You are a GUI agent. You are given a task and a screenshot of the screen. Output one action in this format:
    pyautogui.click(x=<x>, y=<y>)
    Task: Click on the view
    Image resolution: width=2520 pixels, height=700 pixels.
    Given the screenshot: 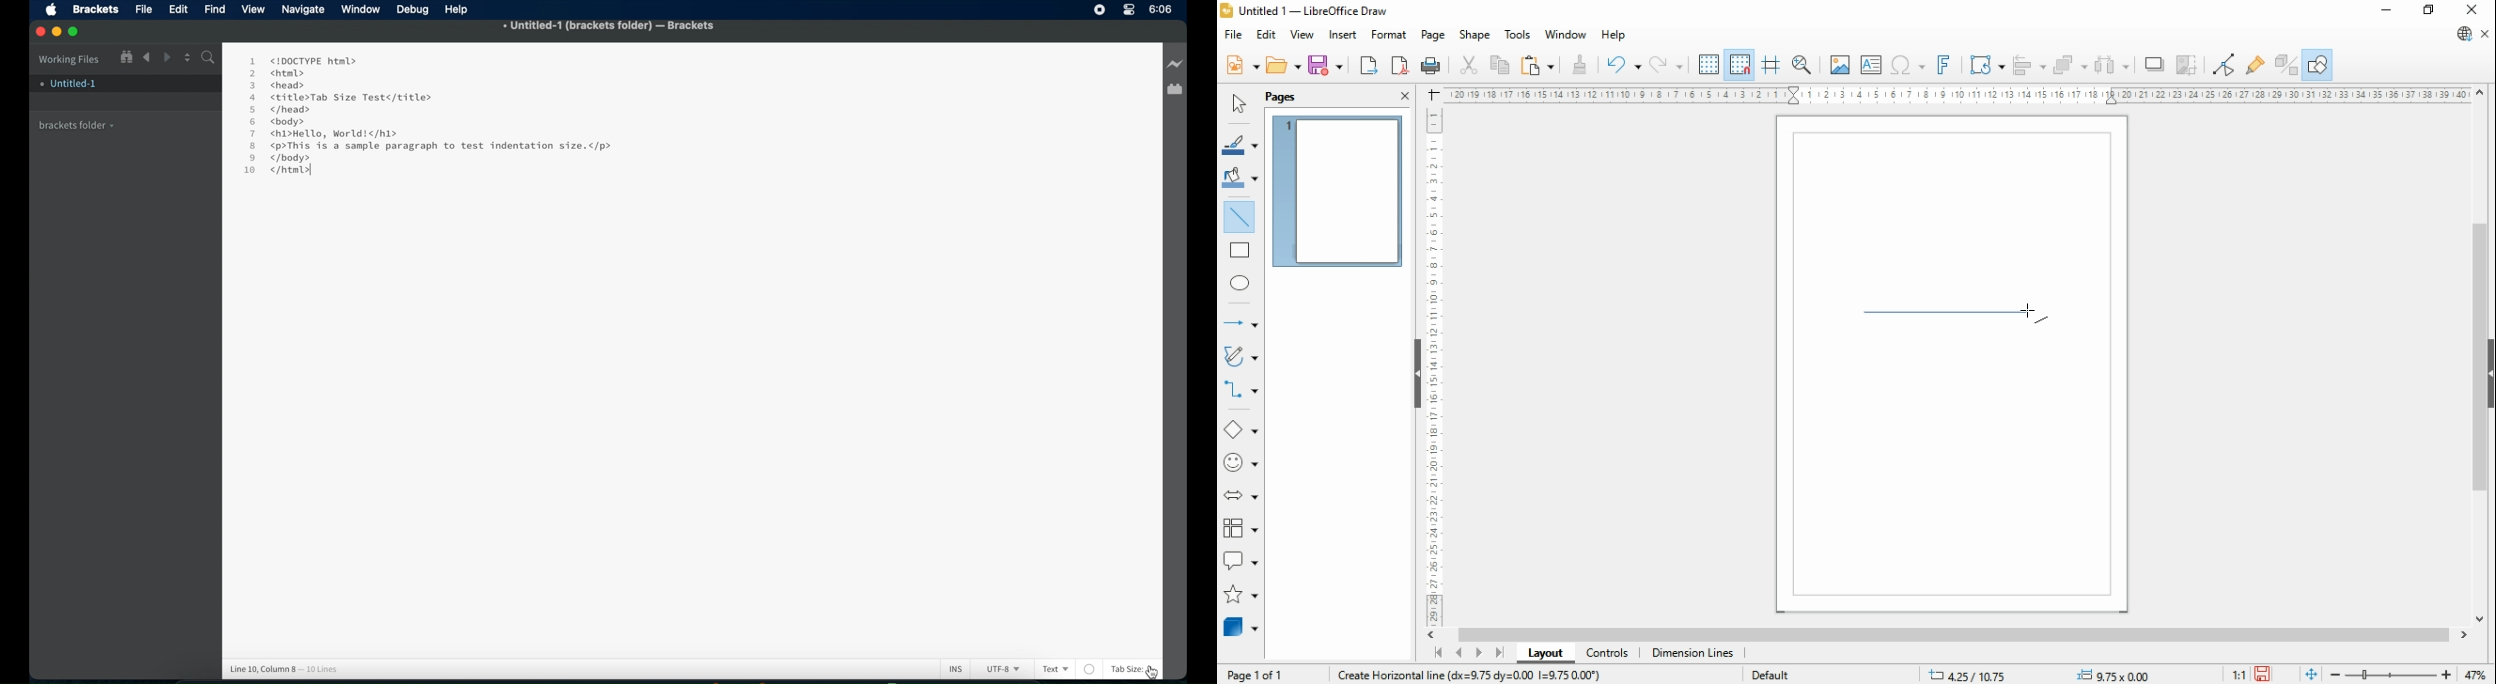 What is the action you would take?
    pyautogui.click(x=1302, y=36)
    